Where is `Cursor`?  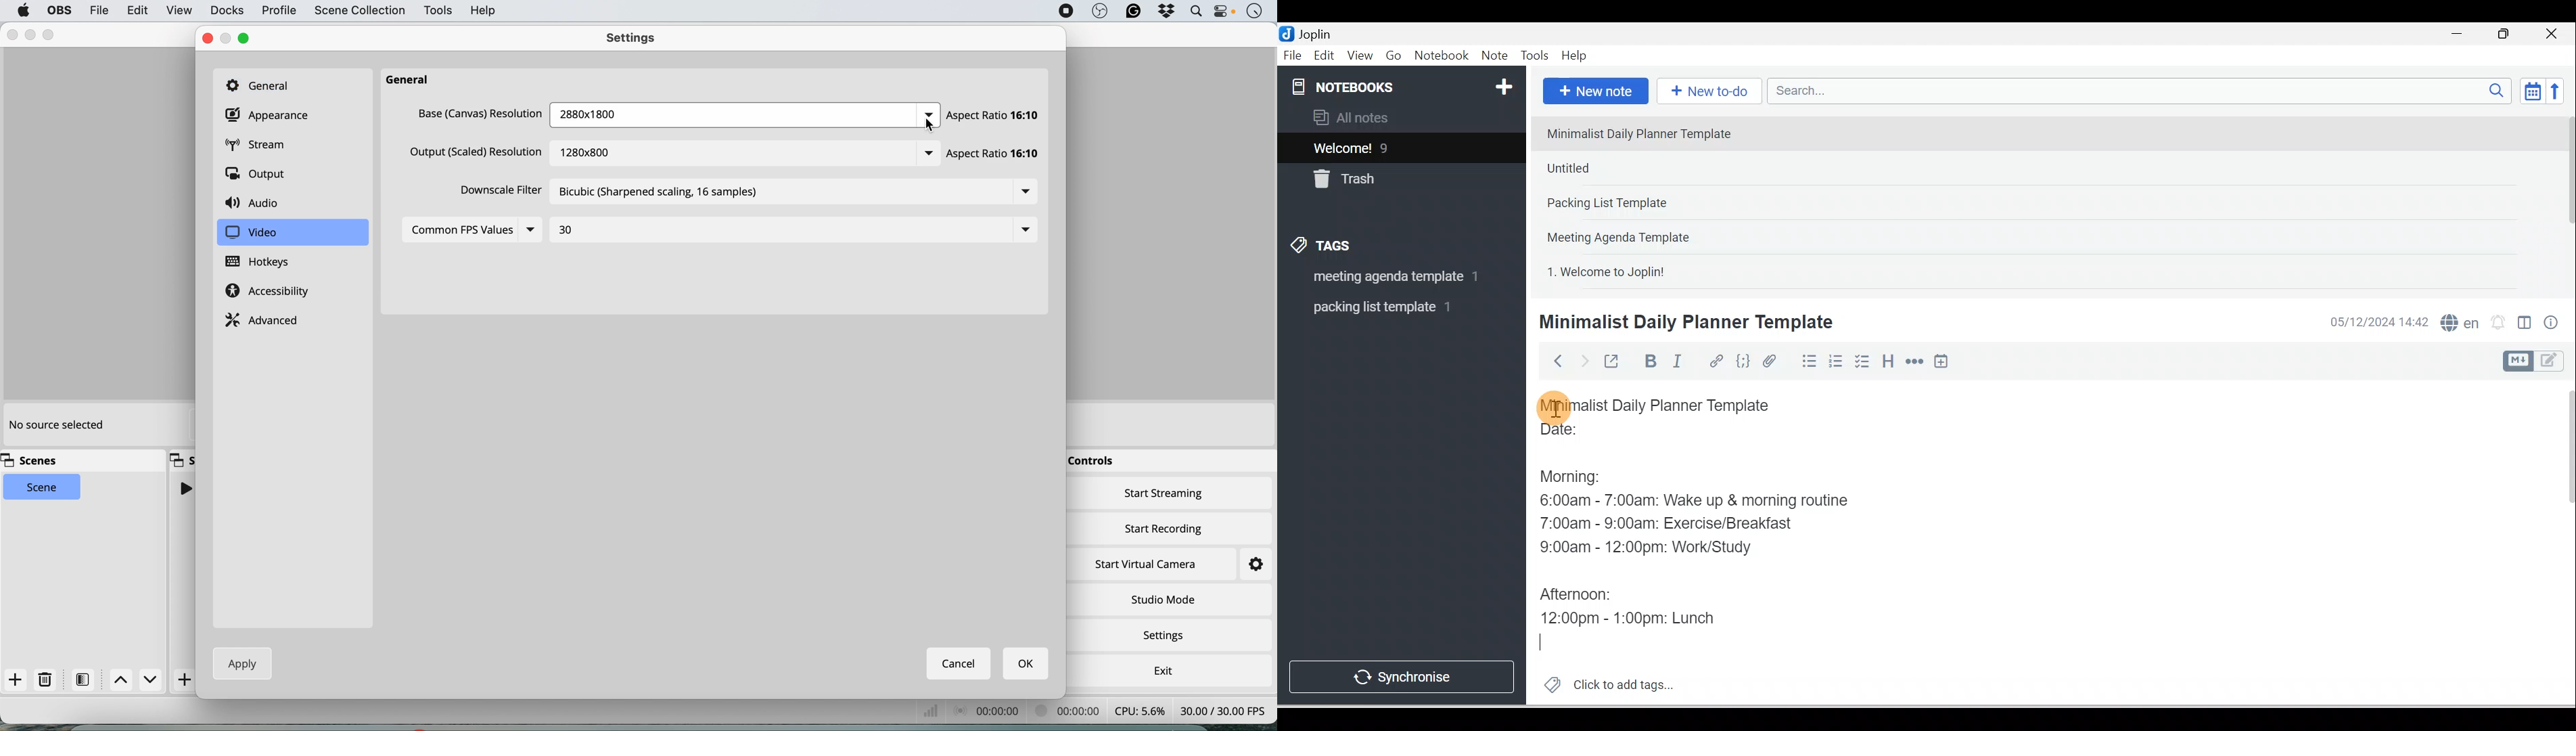
Cursor is located at coordinates (1552, 644).